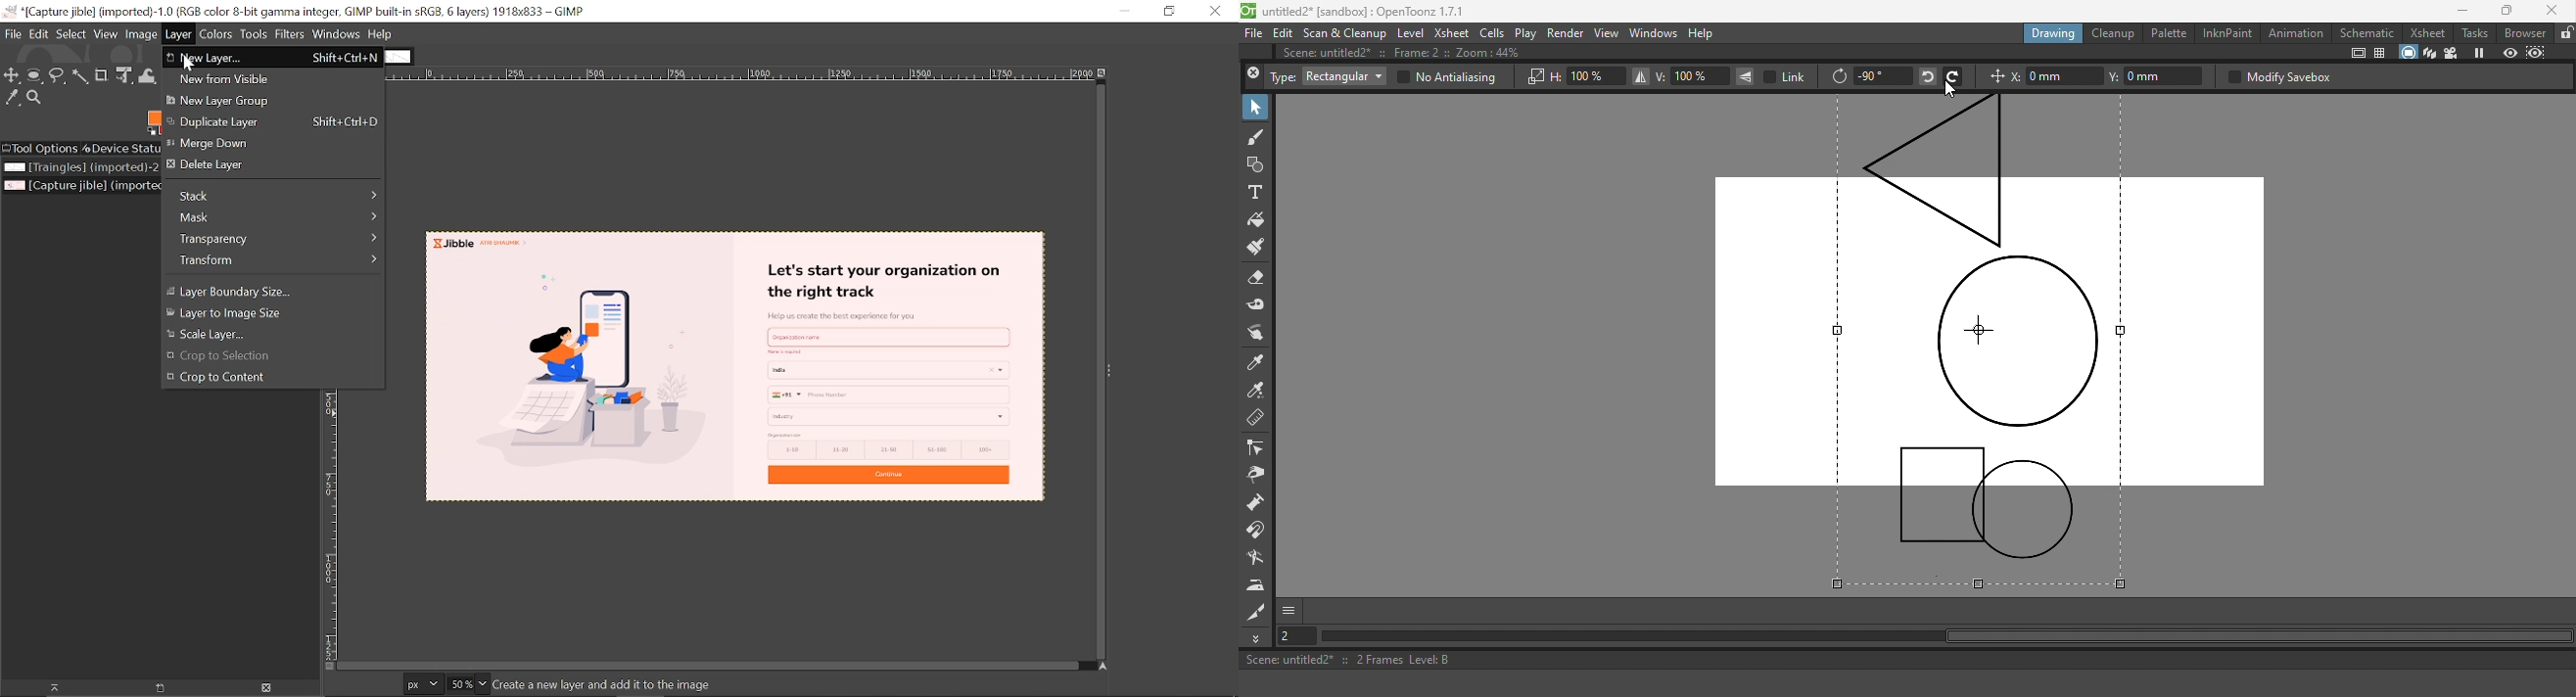  I want to click on Zoom tool, so click(36, 98).